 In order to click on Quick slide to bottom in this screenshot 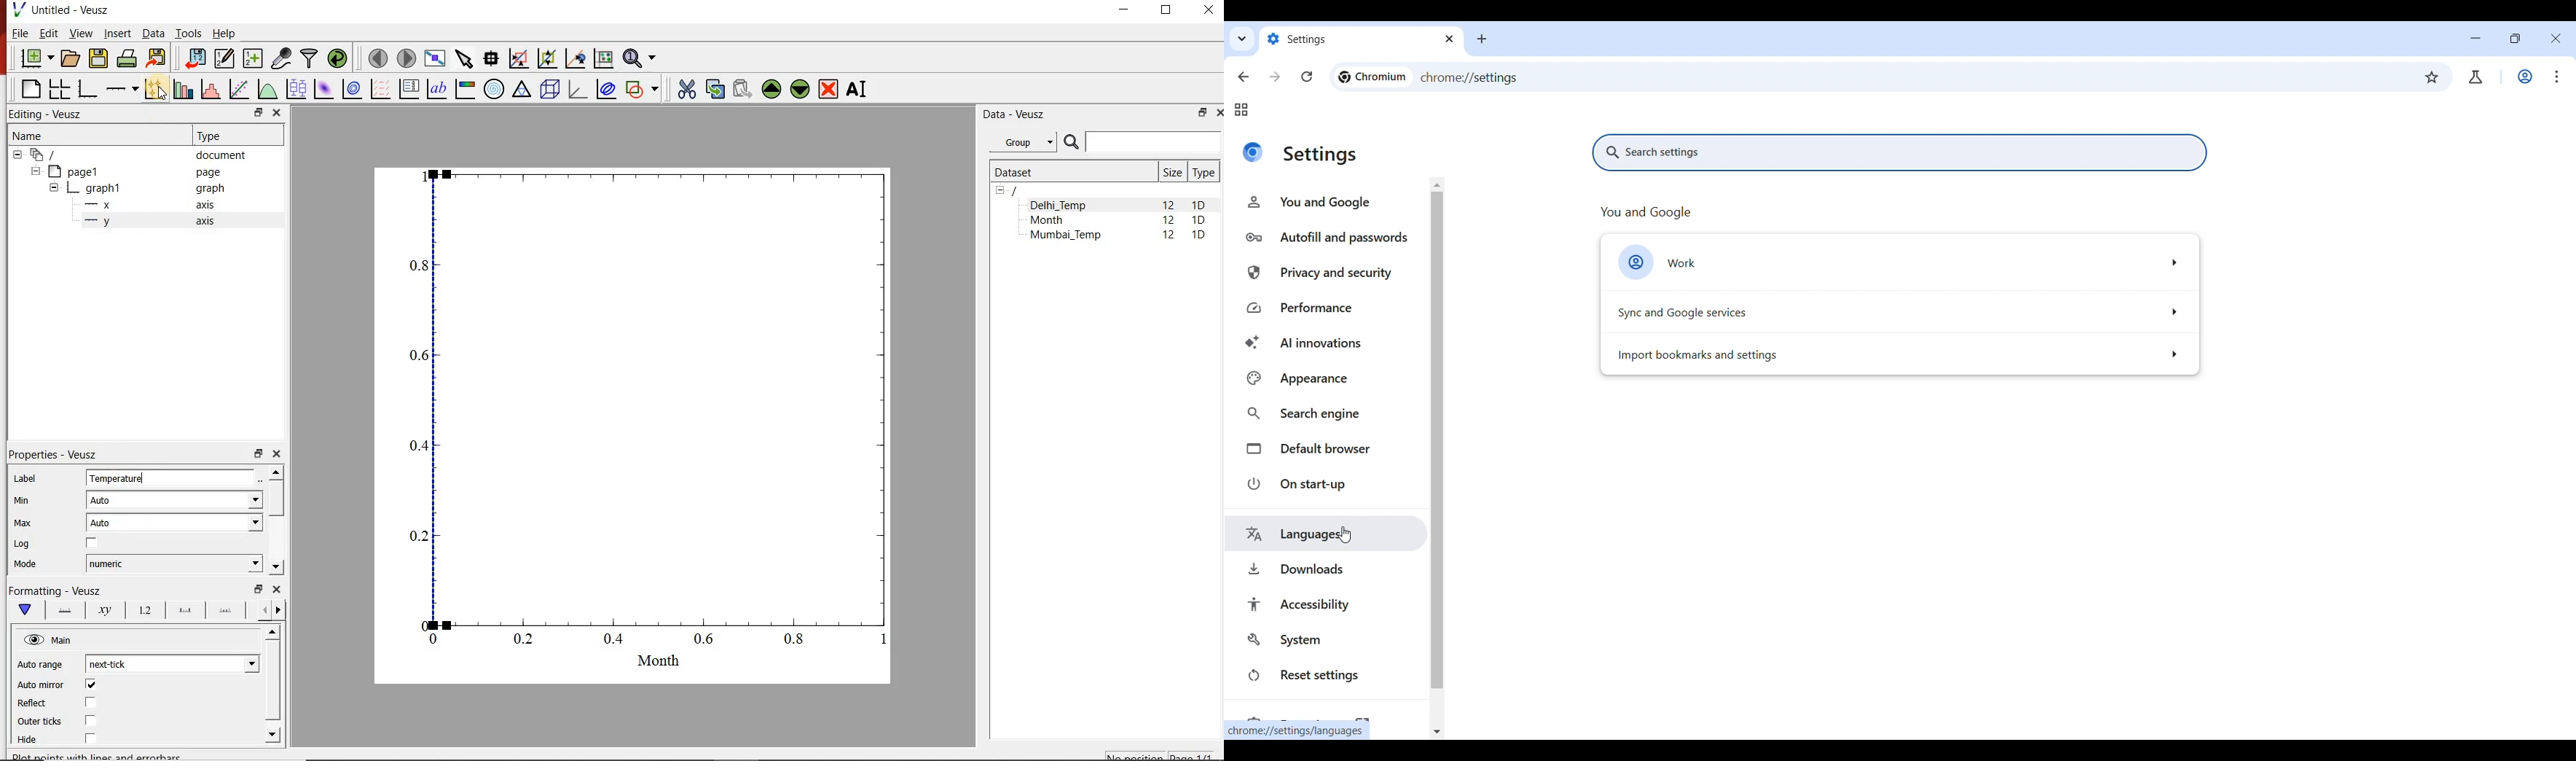, I will do `click(1437, 732)`.